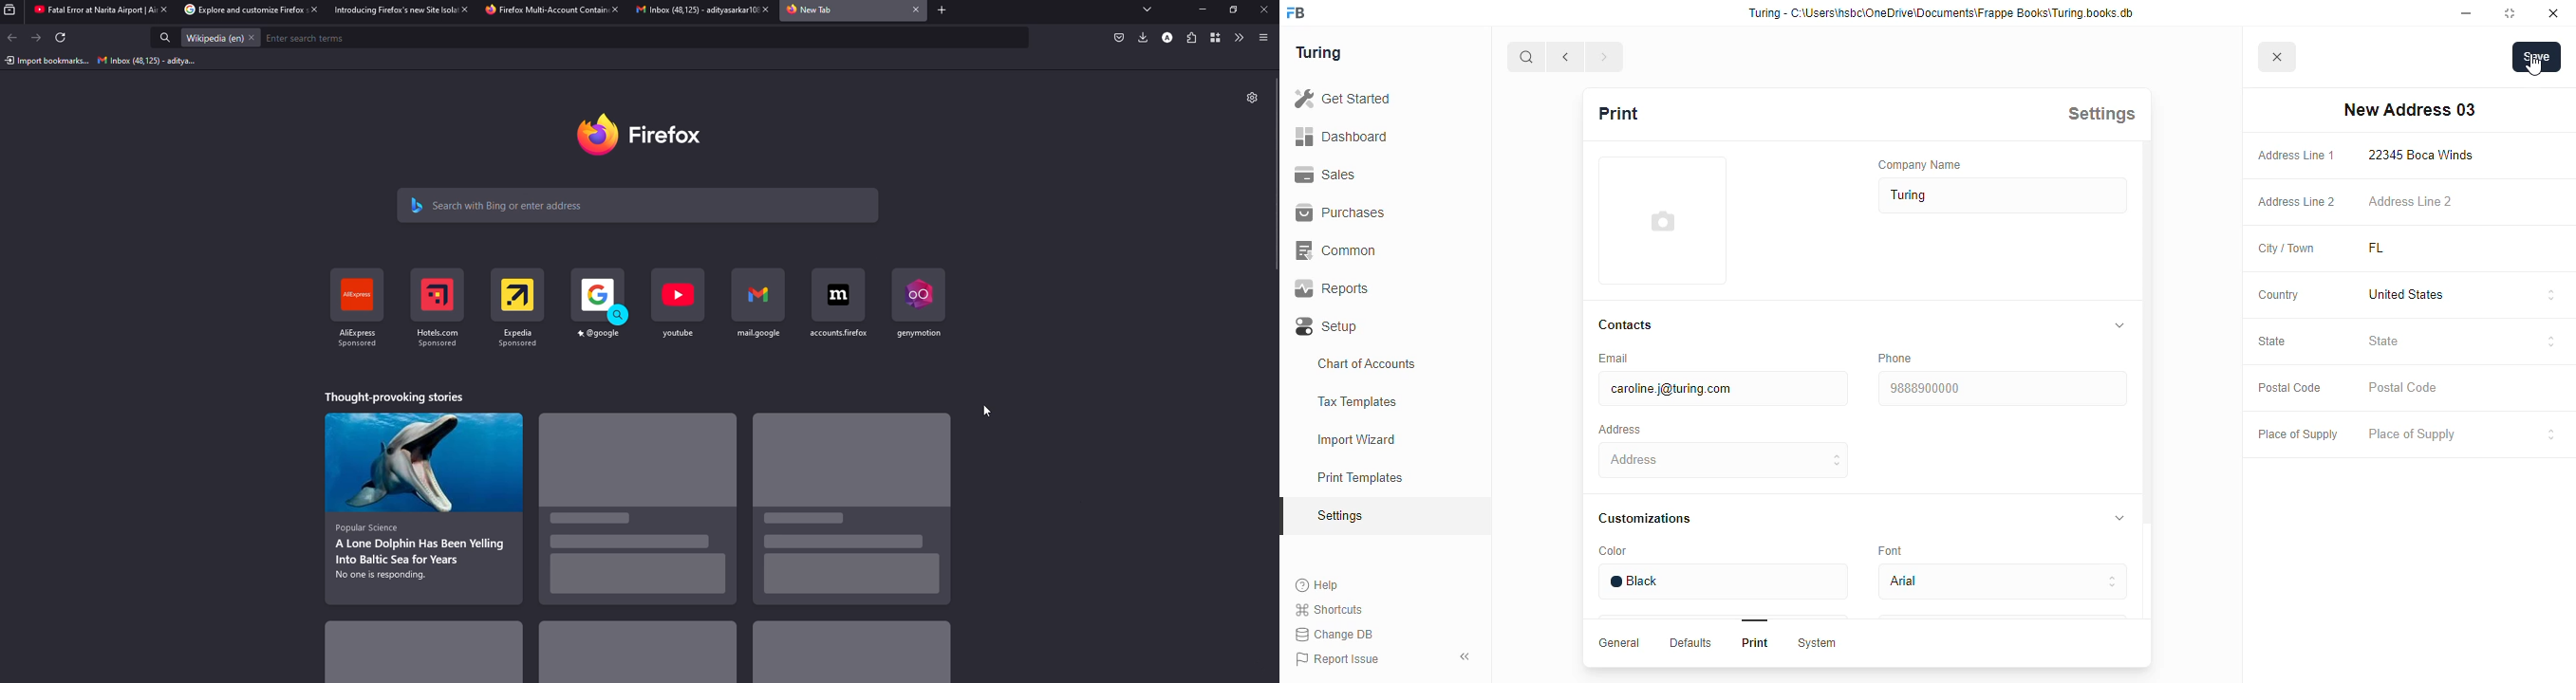 The image size is (2576, 700). I want to click on change DB, so click(1334, 635).